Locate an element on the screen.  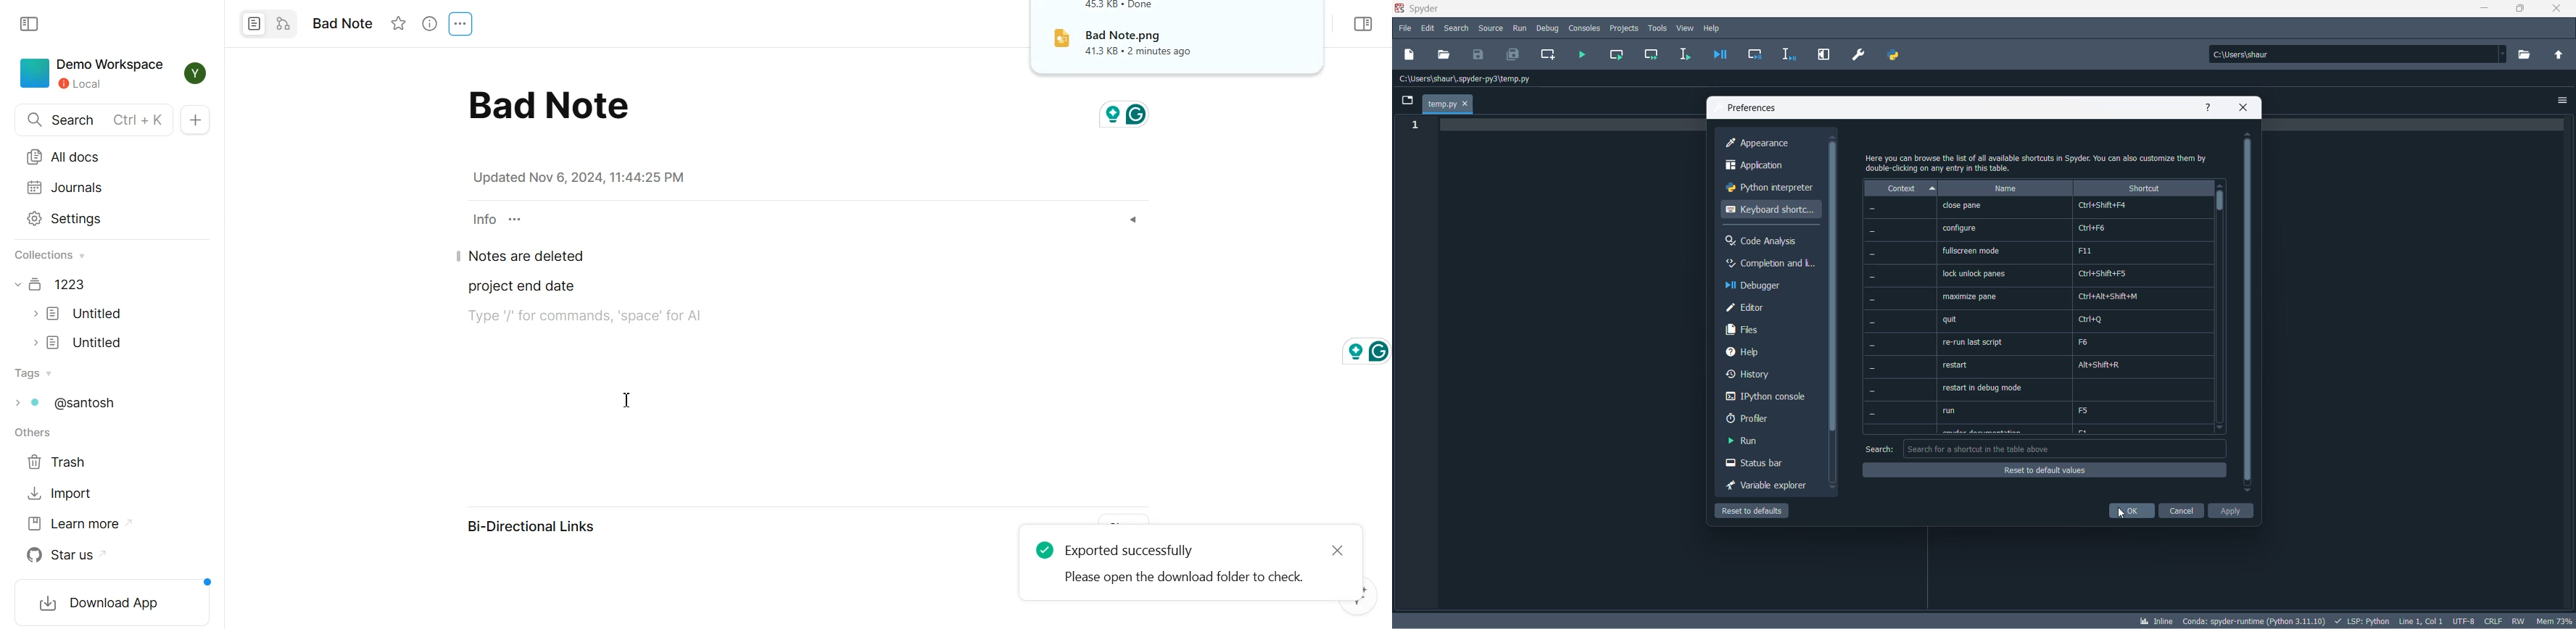
maximize is located at coordinates (2520, 9).